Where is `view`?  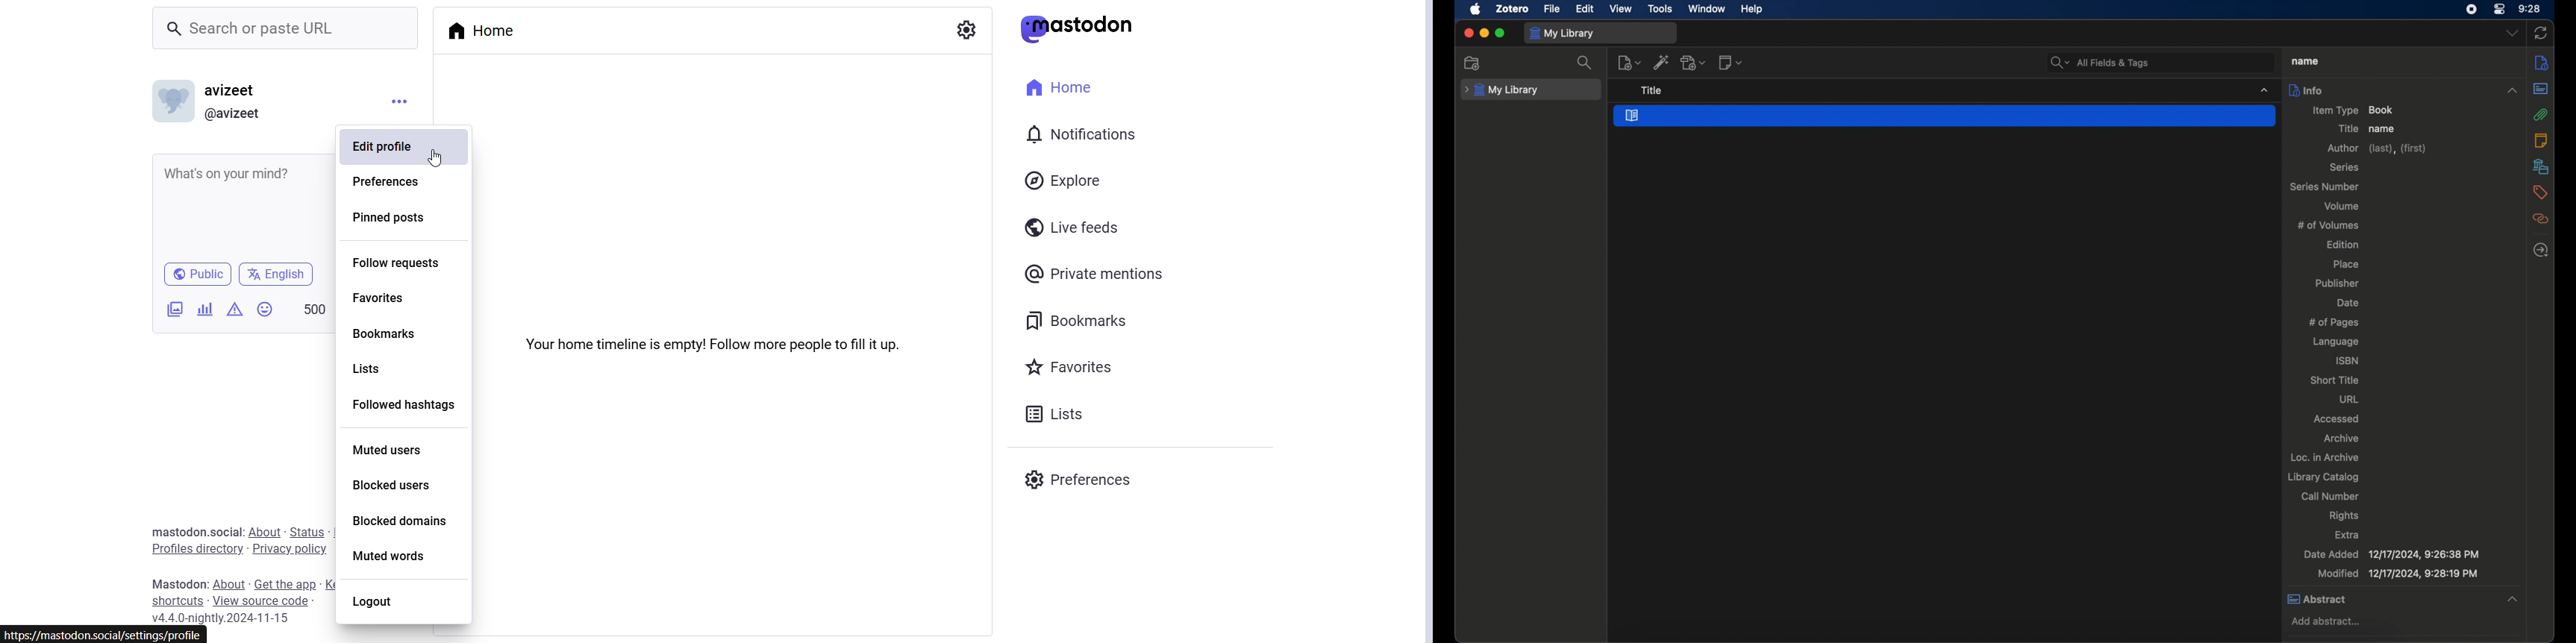
view is located at coordinates (1621, 9).